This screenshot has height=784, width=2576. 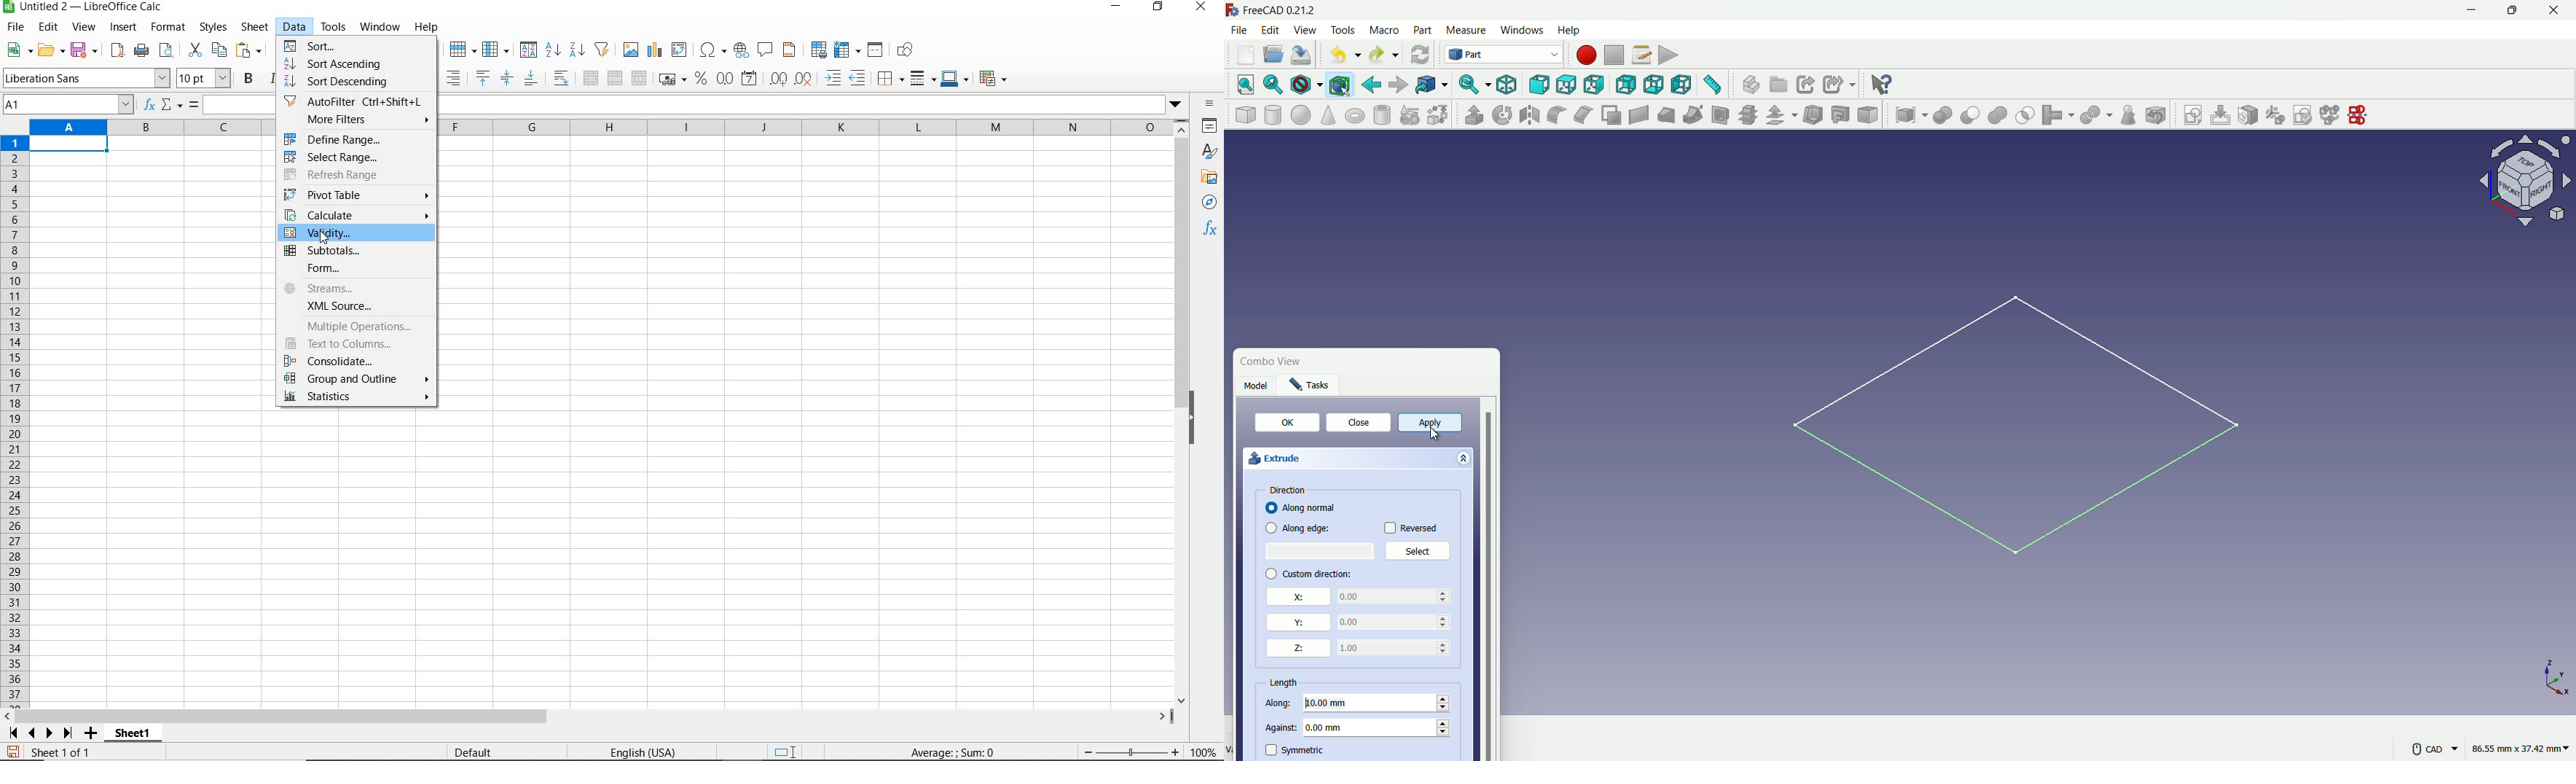 What do you see at coordinates (83, 8) in the screenshot?
I see `file name` at bounding box center [83, 8].